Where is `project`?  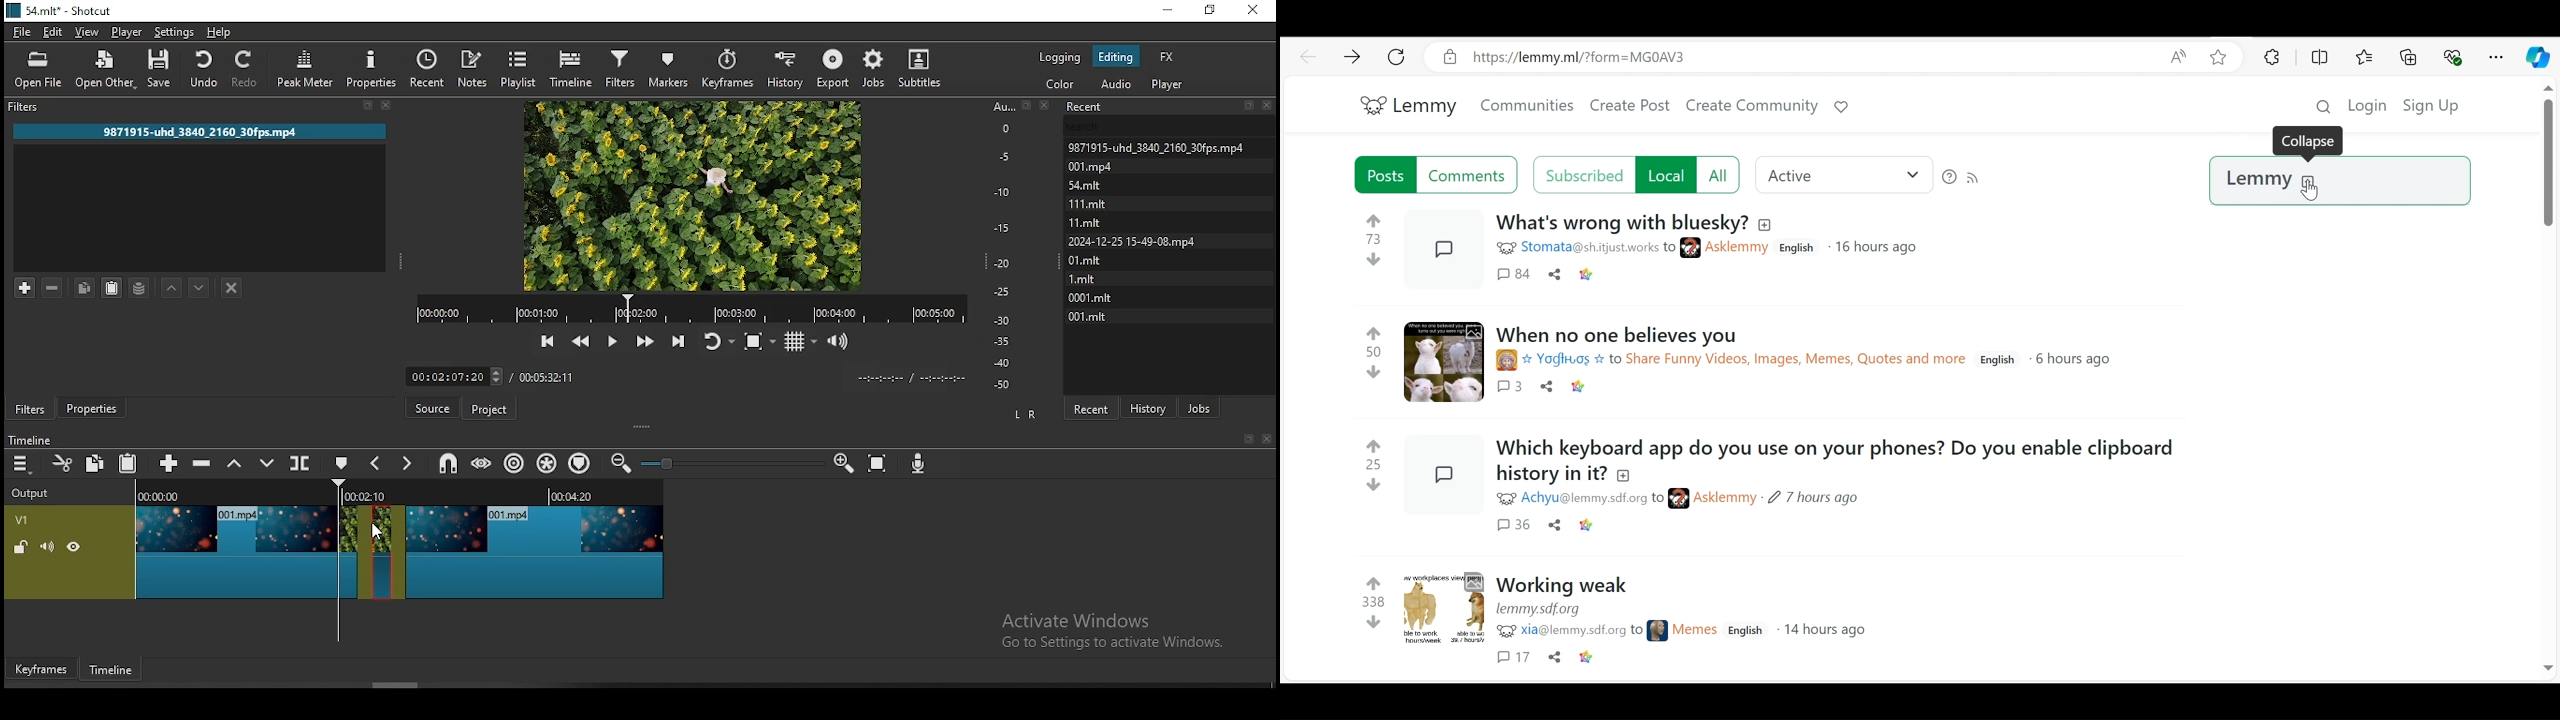 project is located at coordinates (488, 410).